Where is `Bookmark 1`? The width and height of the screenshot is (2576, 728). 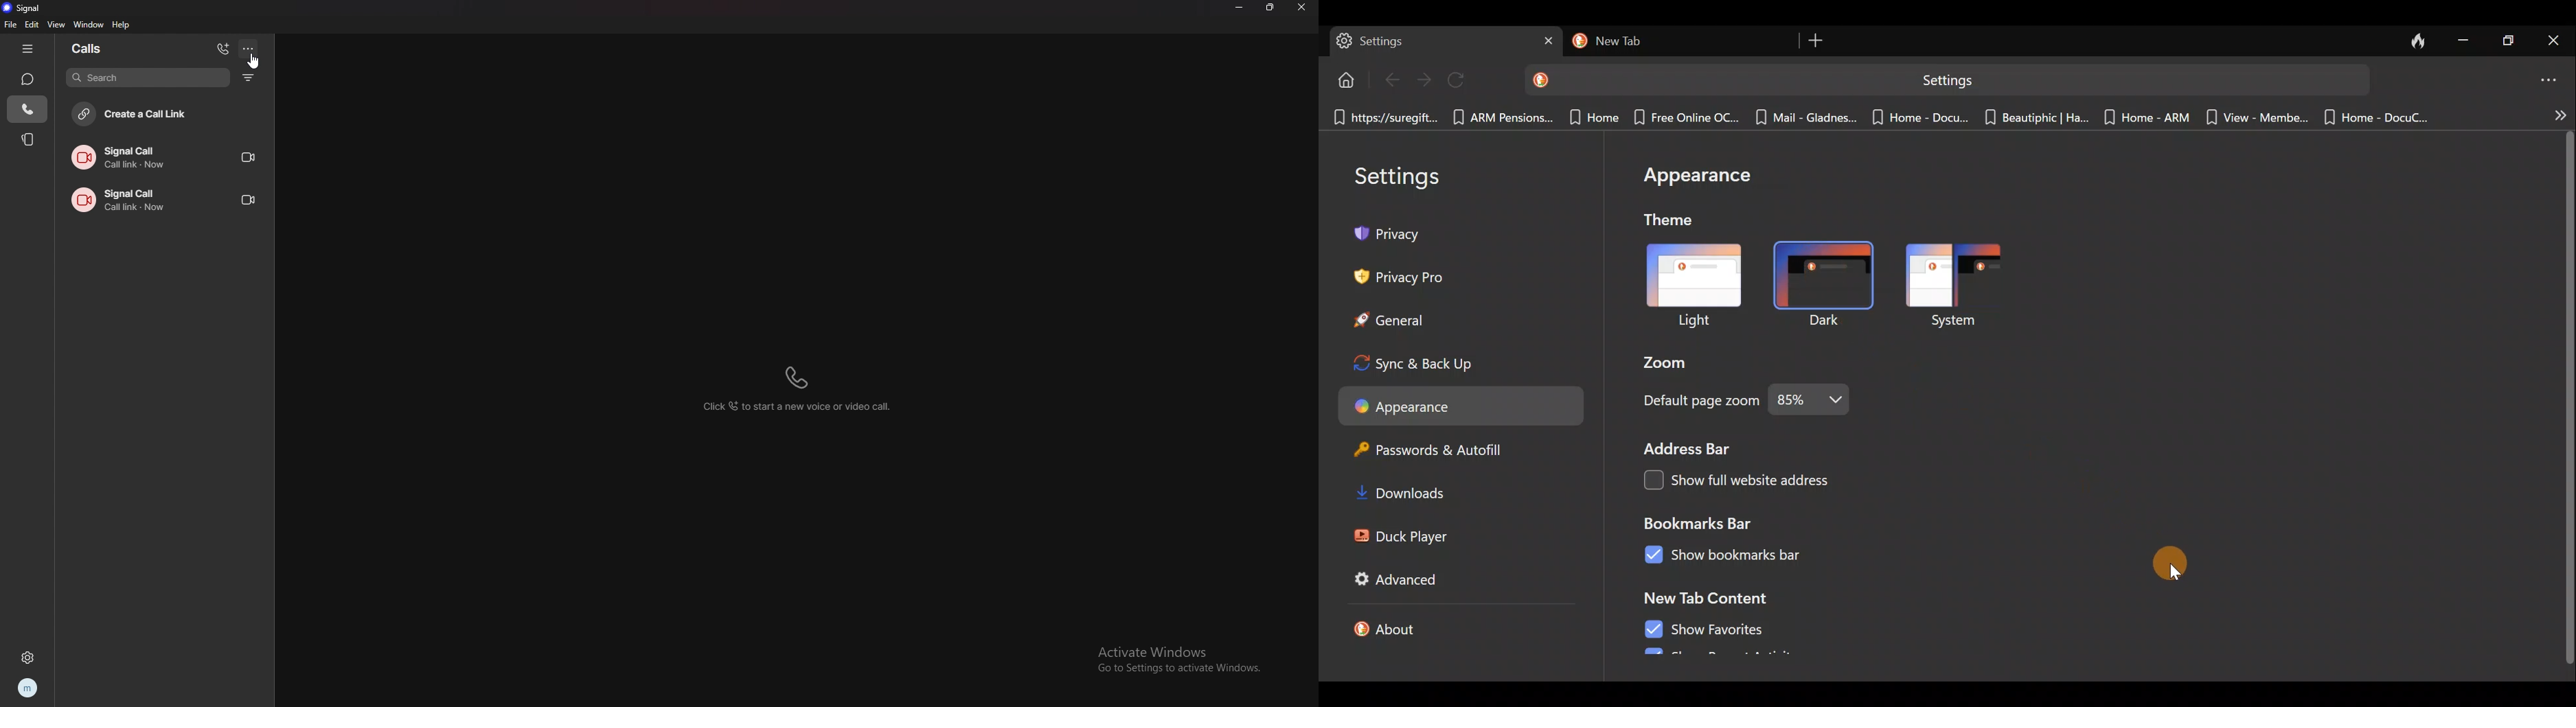 Bookmark 1 is located at coordinates (1383, 117).